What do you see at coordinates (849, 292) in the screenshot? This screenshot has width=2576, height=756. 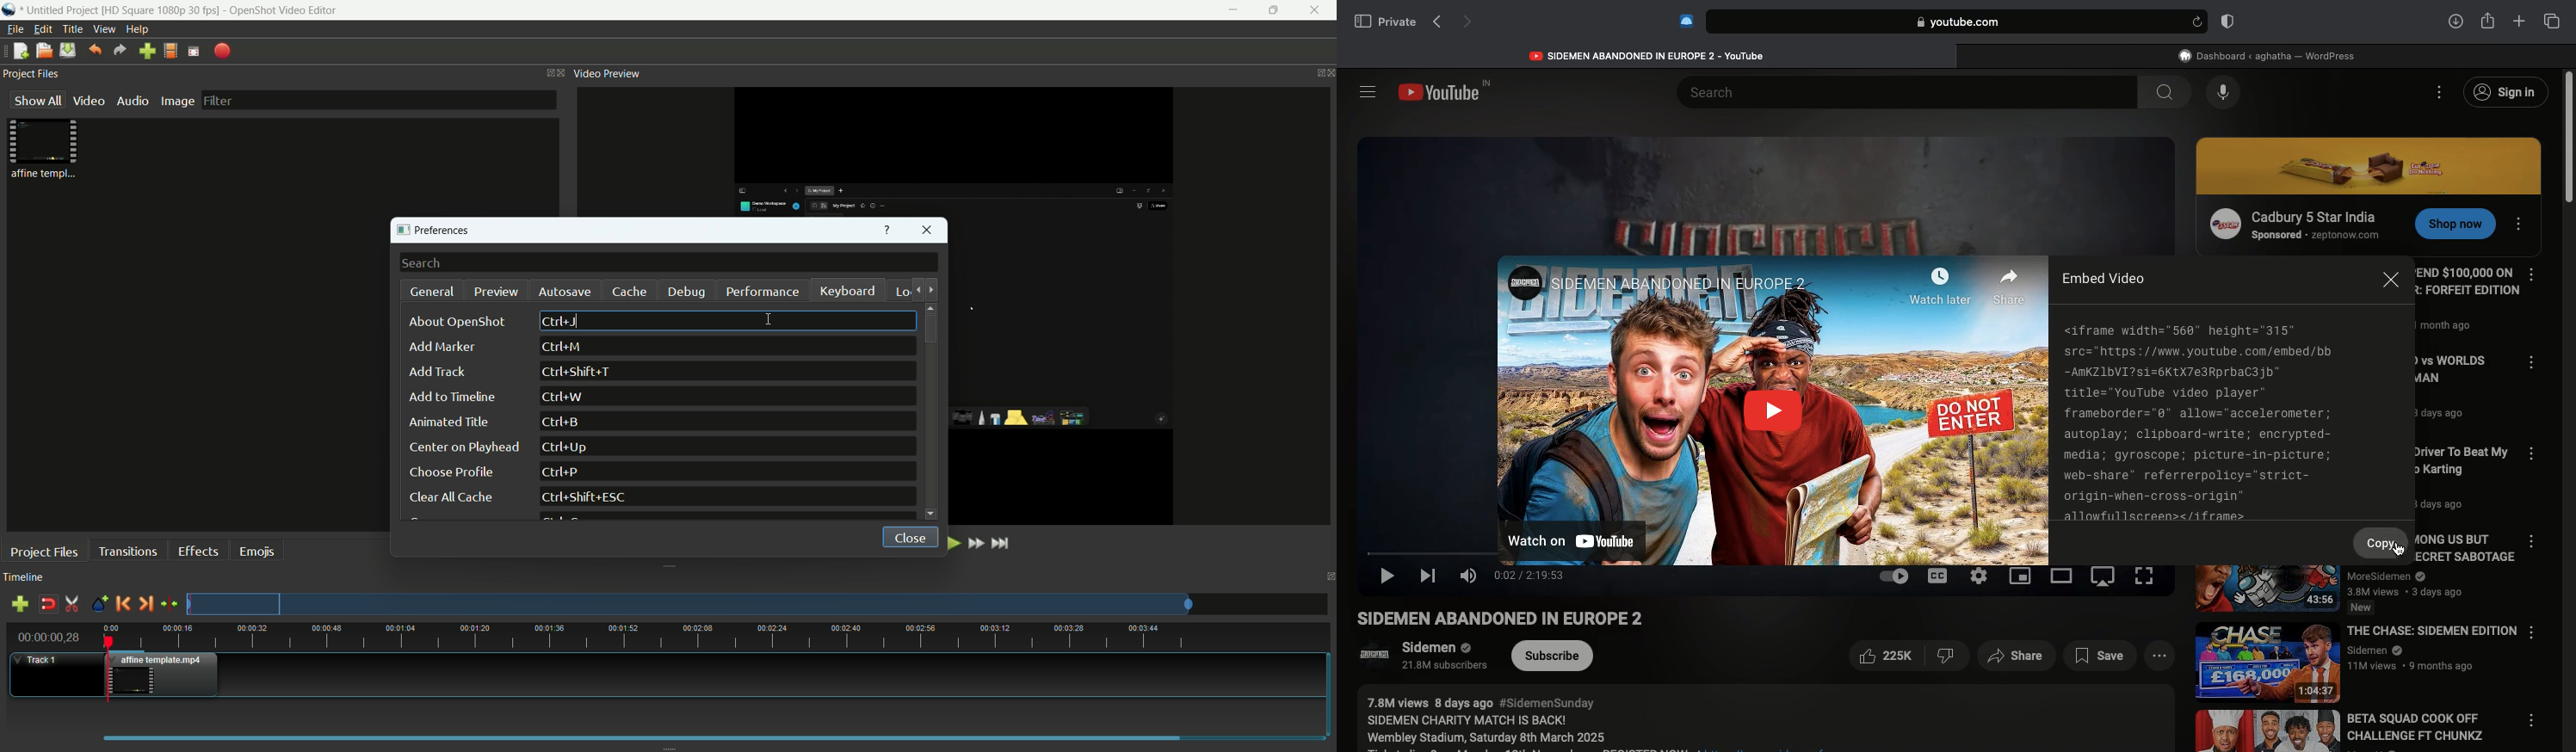 I see `keyboard` at bounding box center [849, 292].